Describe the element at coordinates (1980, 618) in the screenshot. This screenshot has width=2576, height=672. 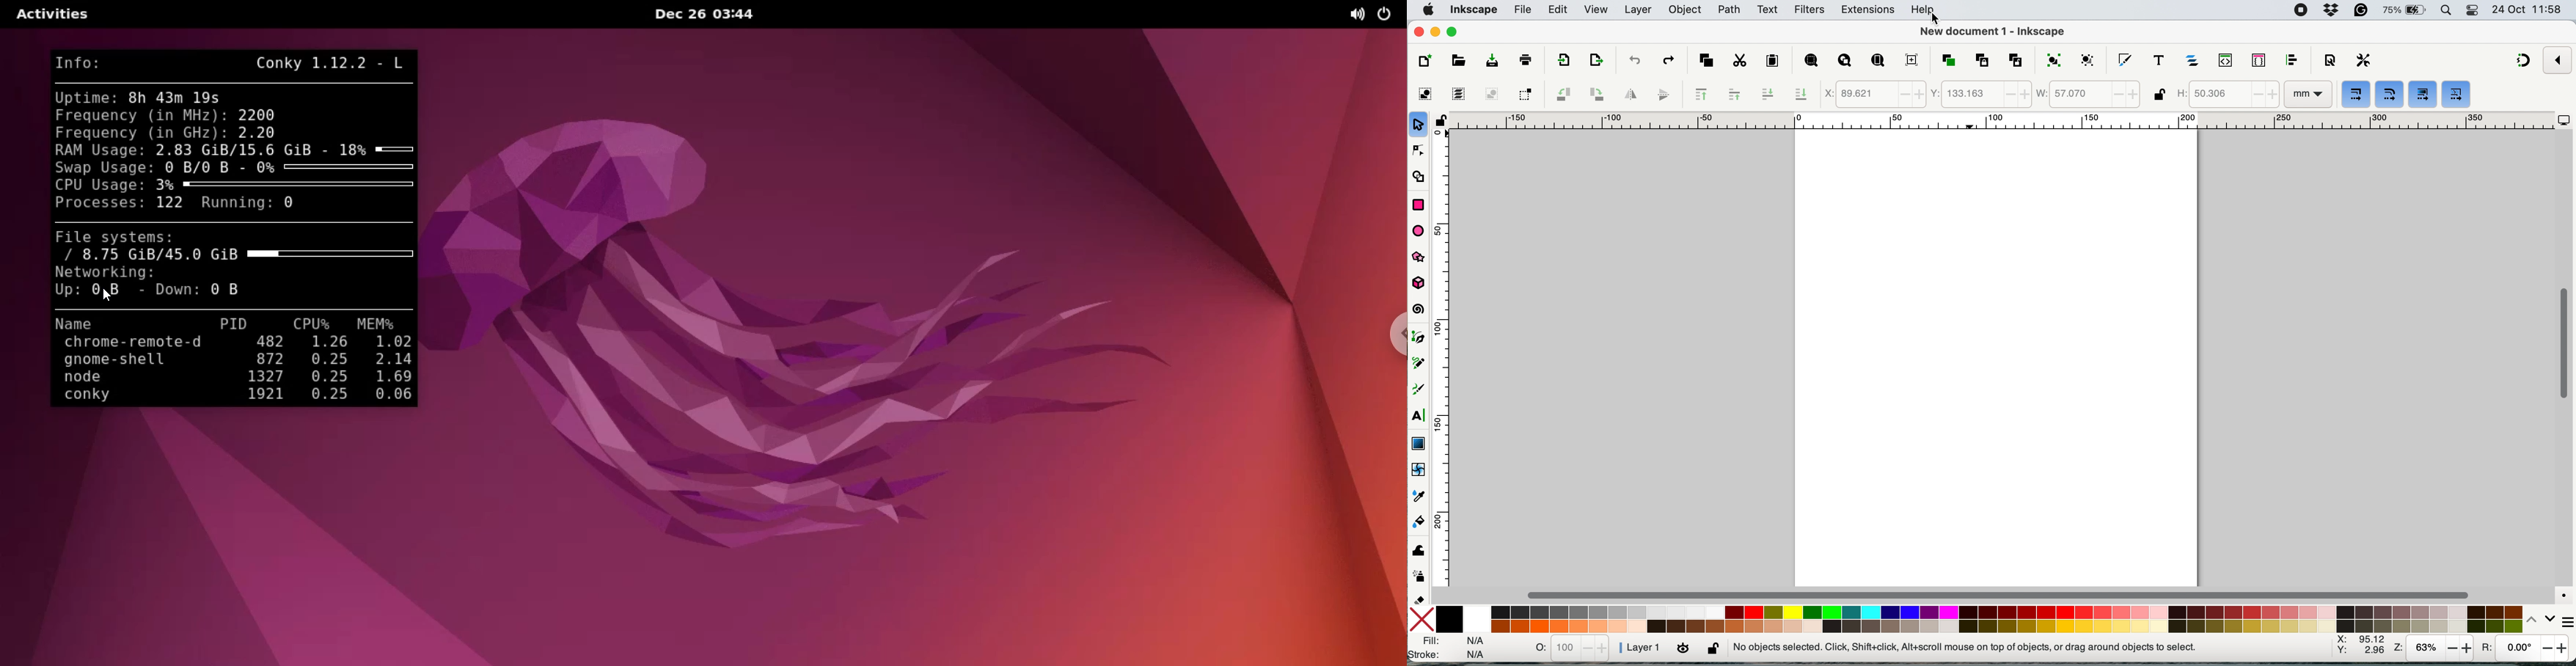
I see `palete` at that location.